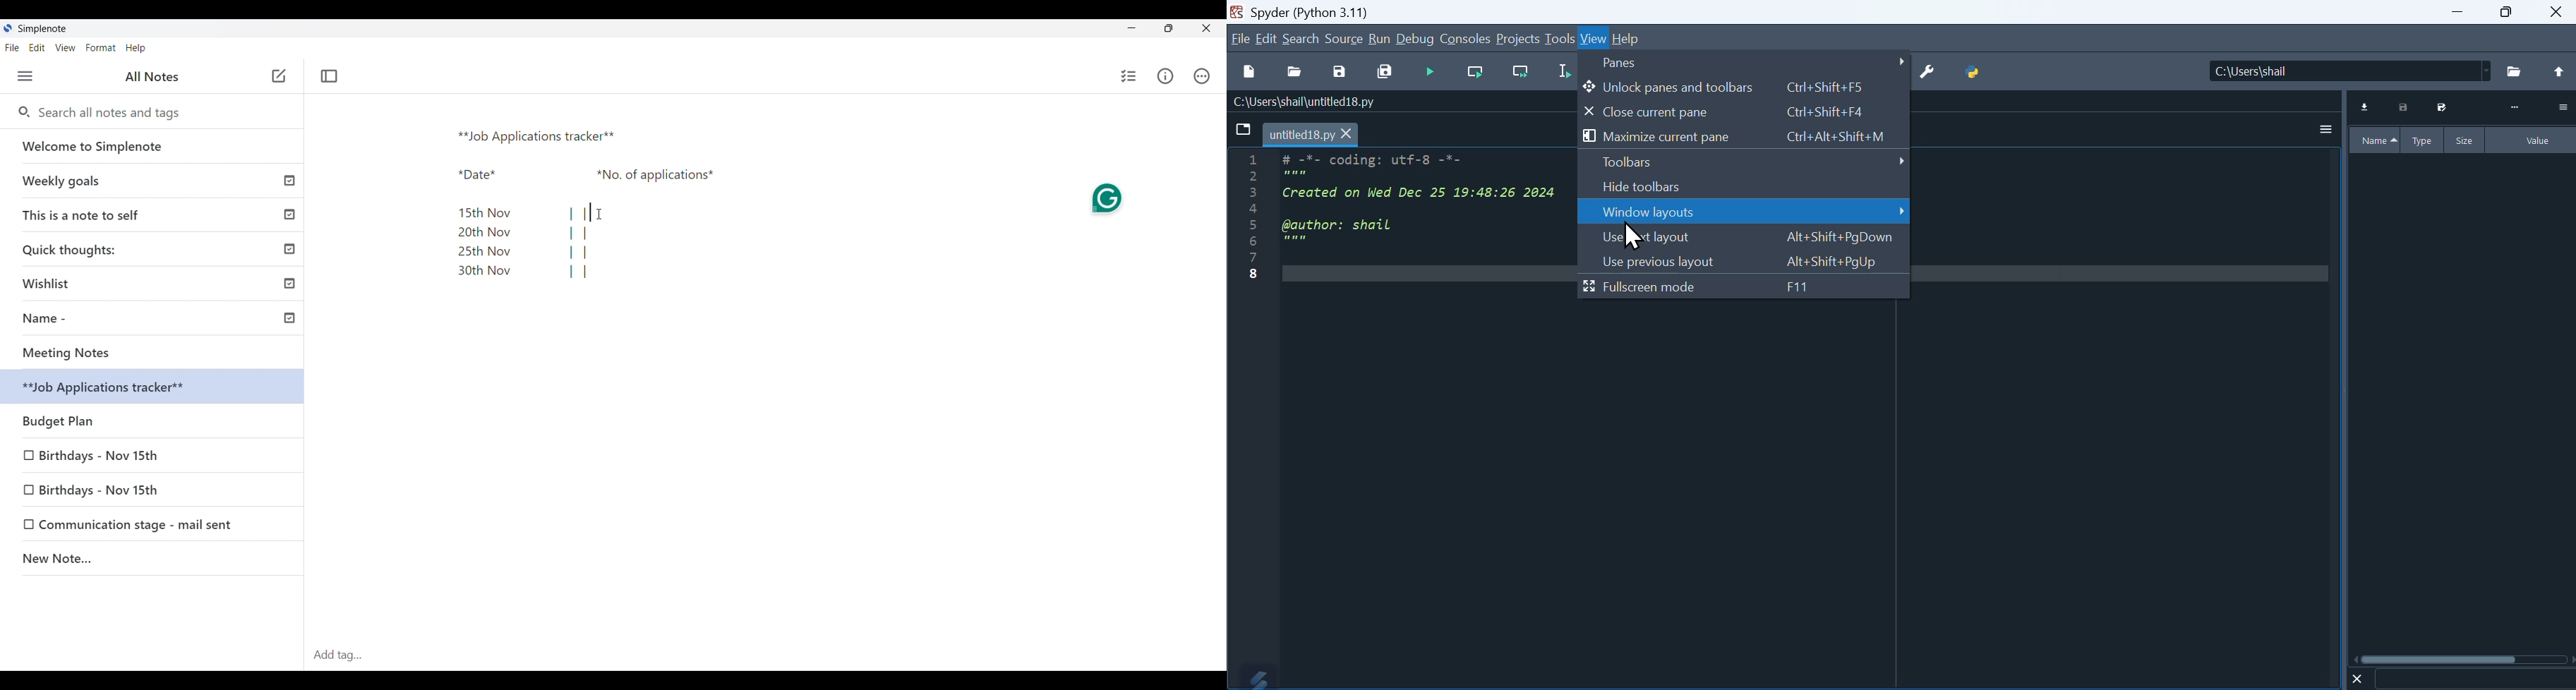 This screenshot has height=700, width=2576. I want to click on Preferences, so click(1927, 73).